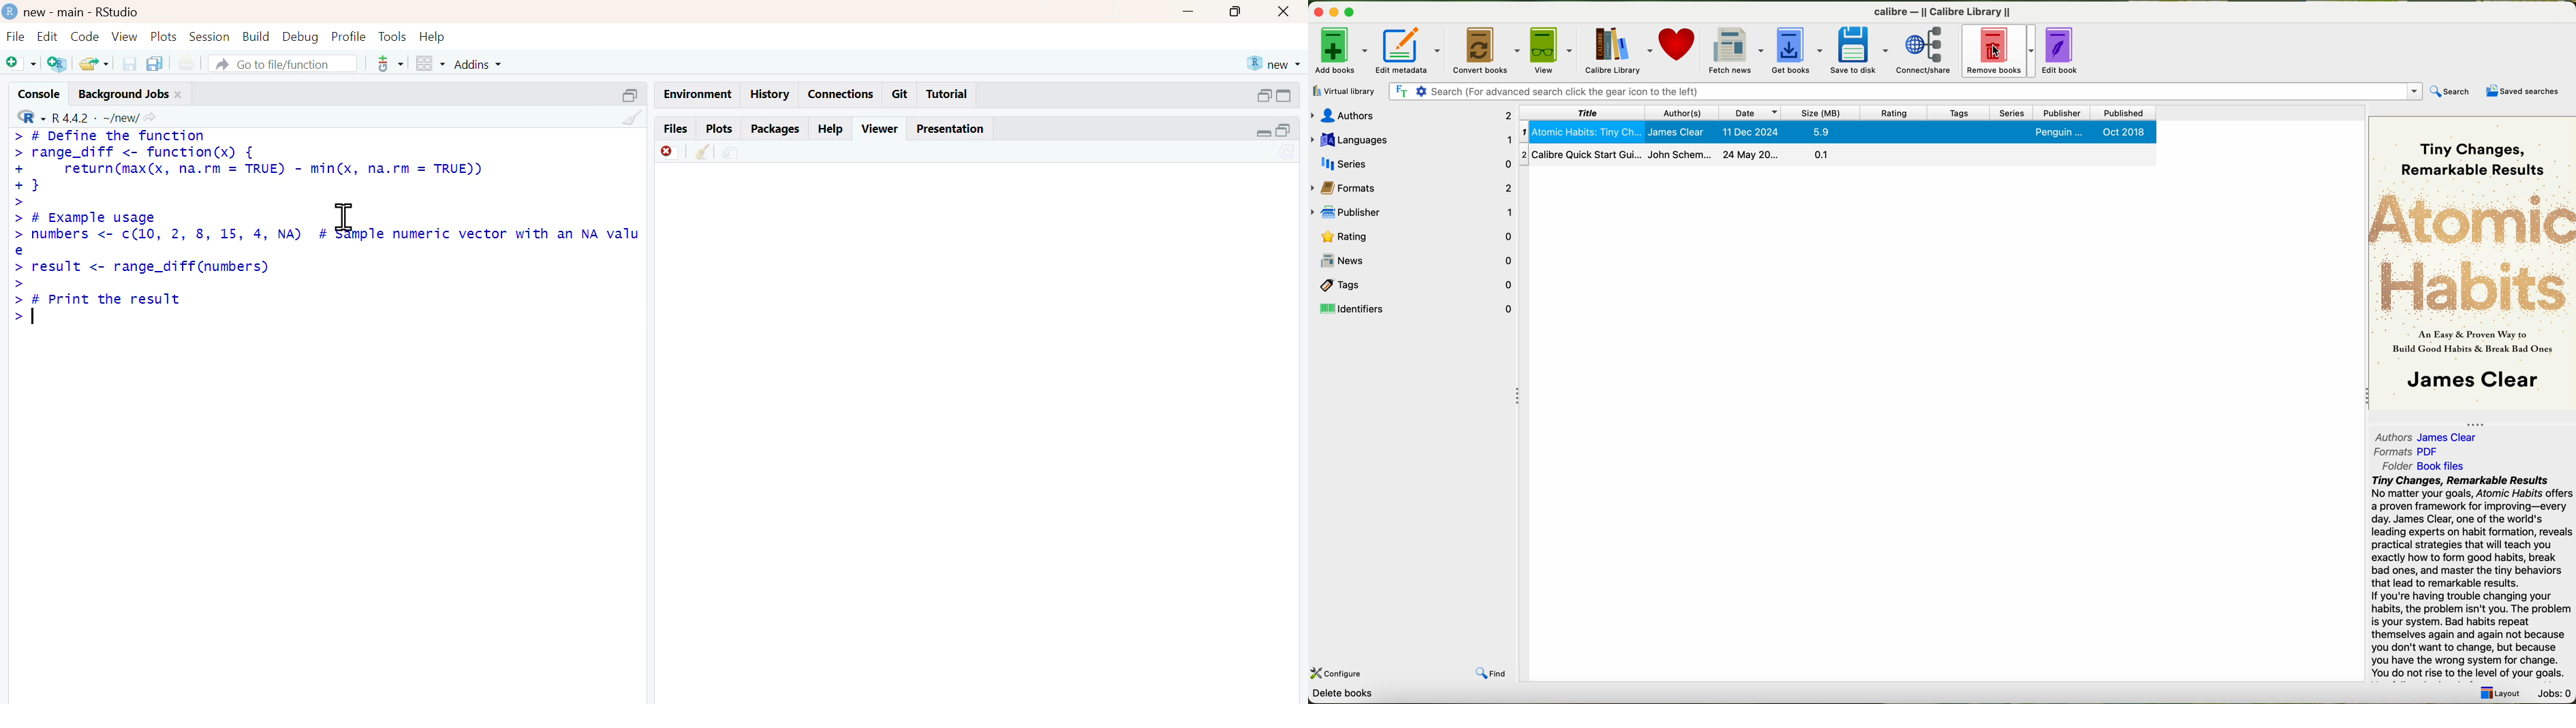  I want to click on , so click(631, 95).